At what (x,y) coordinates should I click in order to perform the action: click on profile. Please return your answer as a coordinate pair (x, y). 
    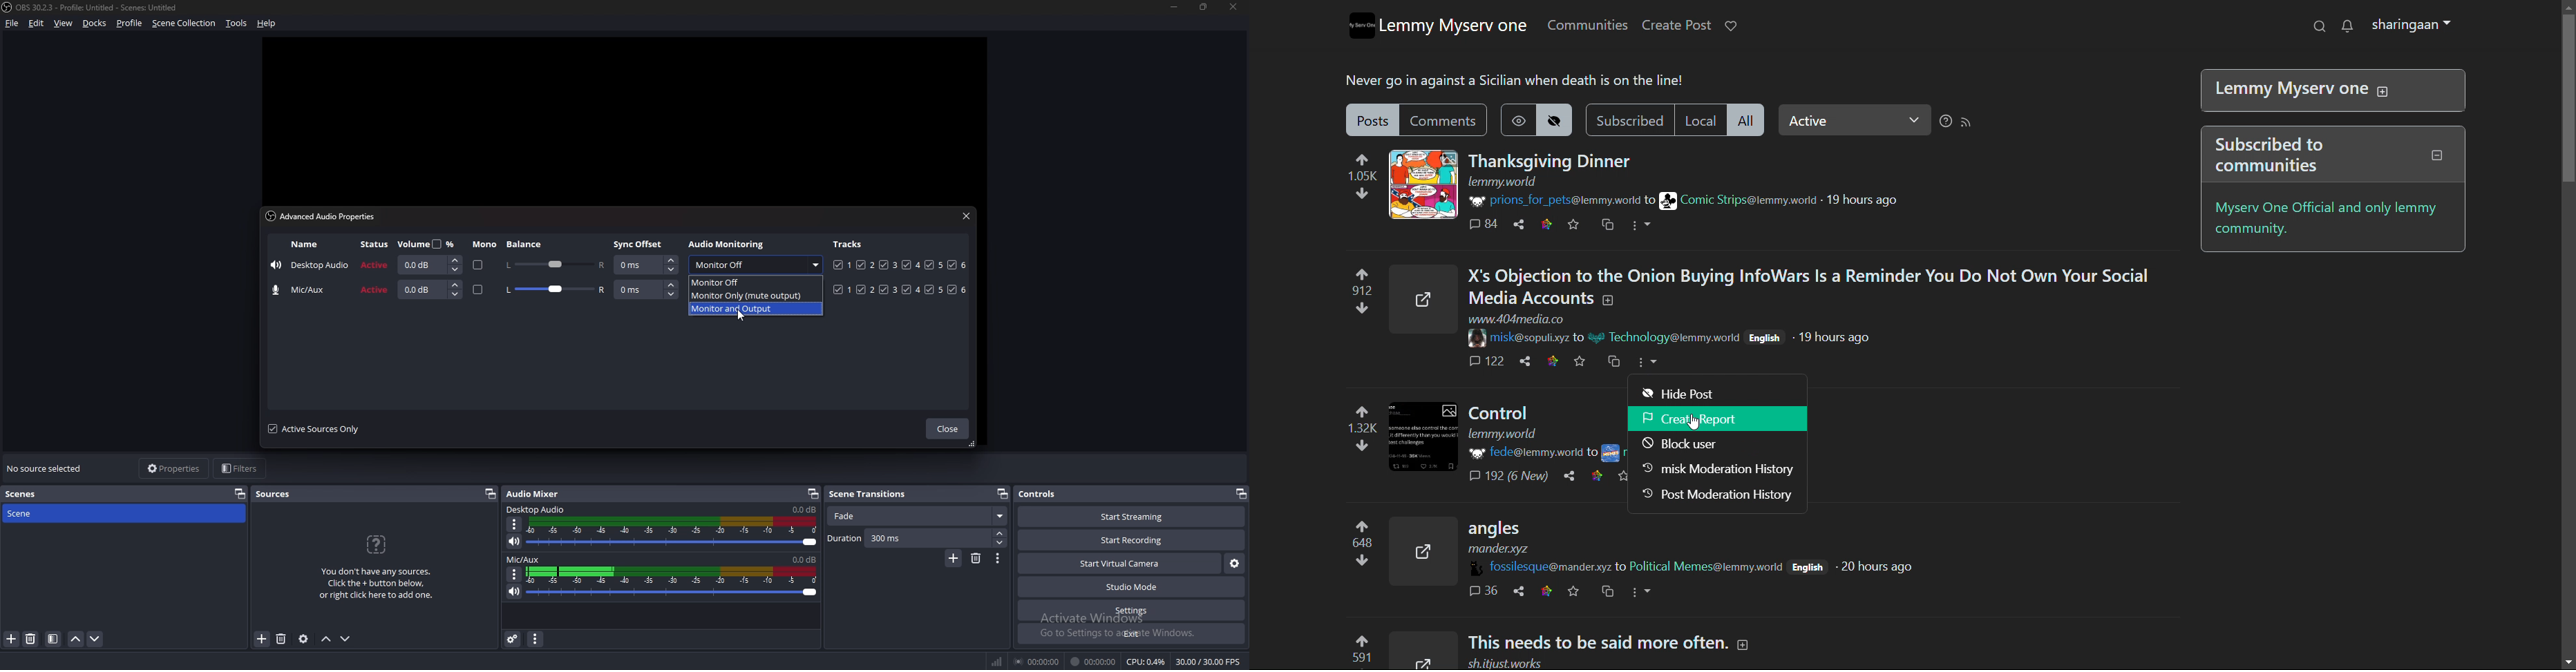
    Looking at the image, I should click on (129, 23).